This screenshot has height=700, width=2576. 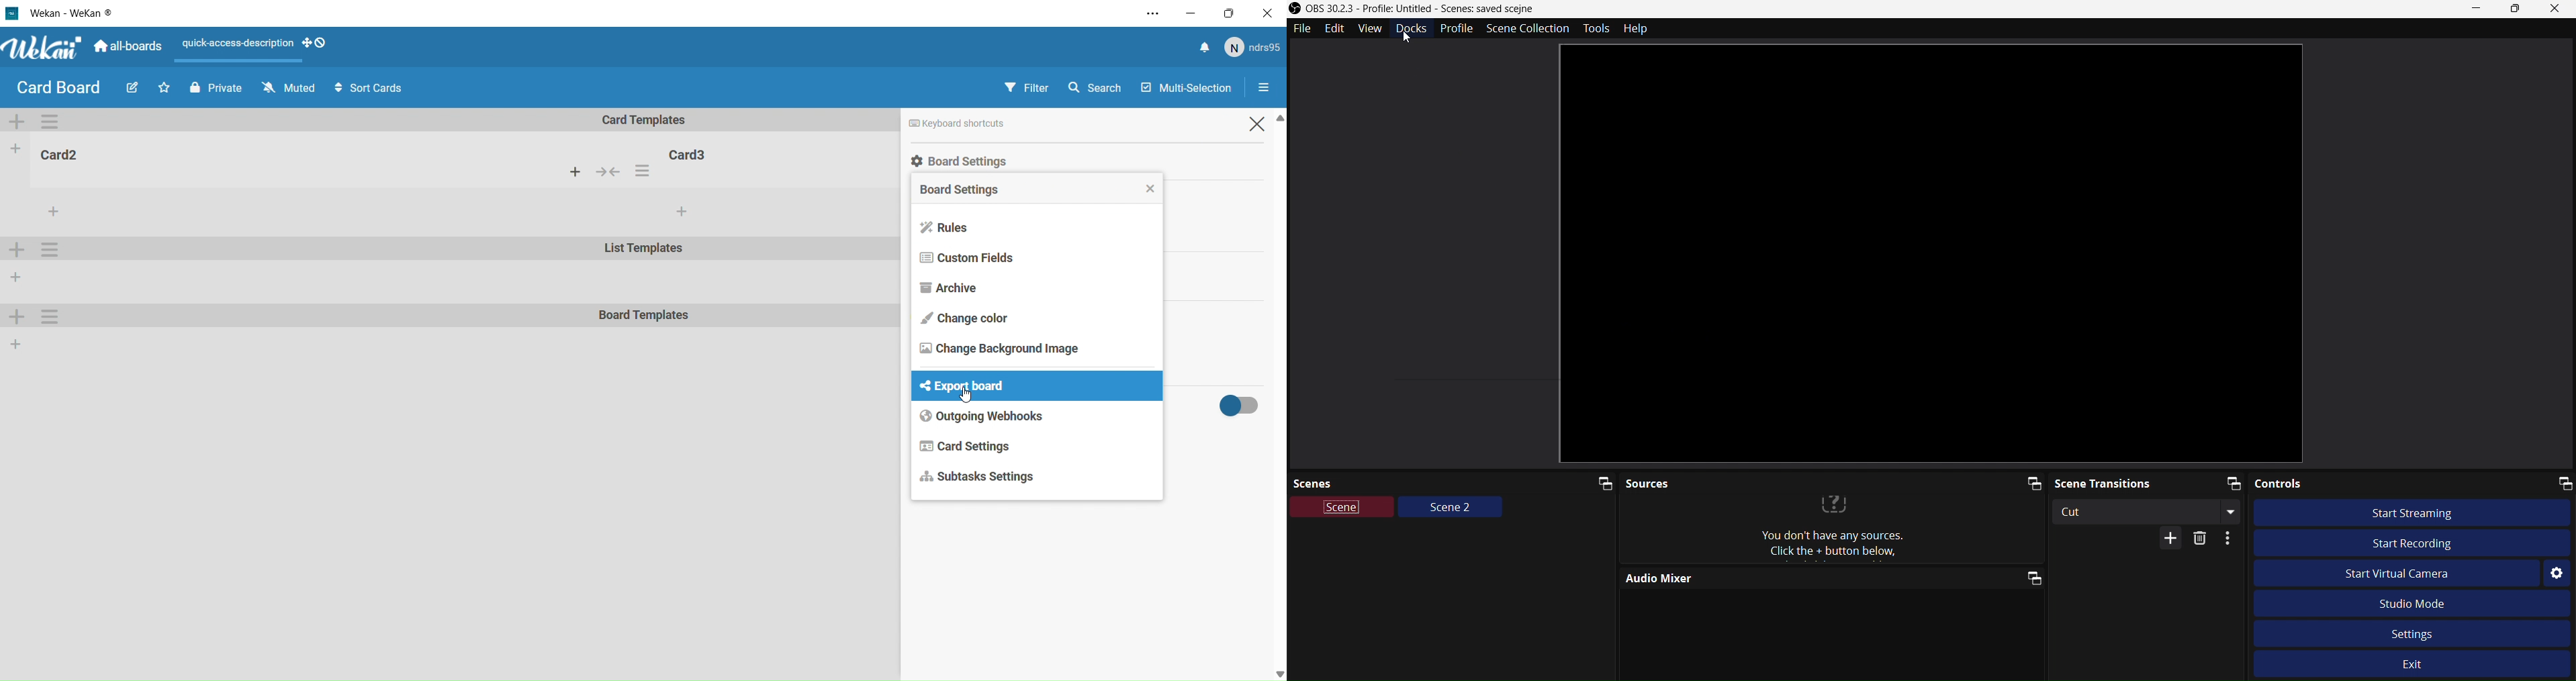 What do you see at coordinates (2424, 666) in the screenshot?
I see `Exit` at bounding box center [2424, 666].